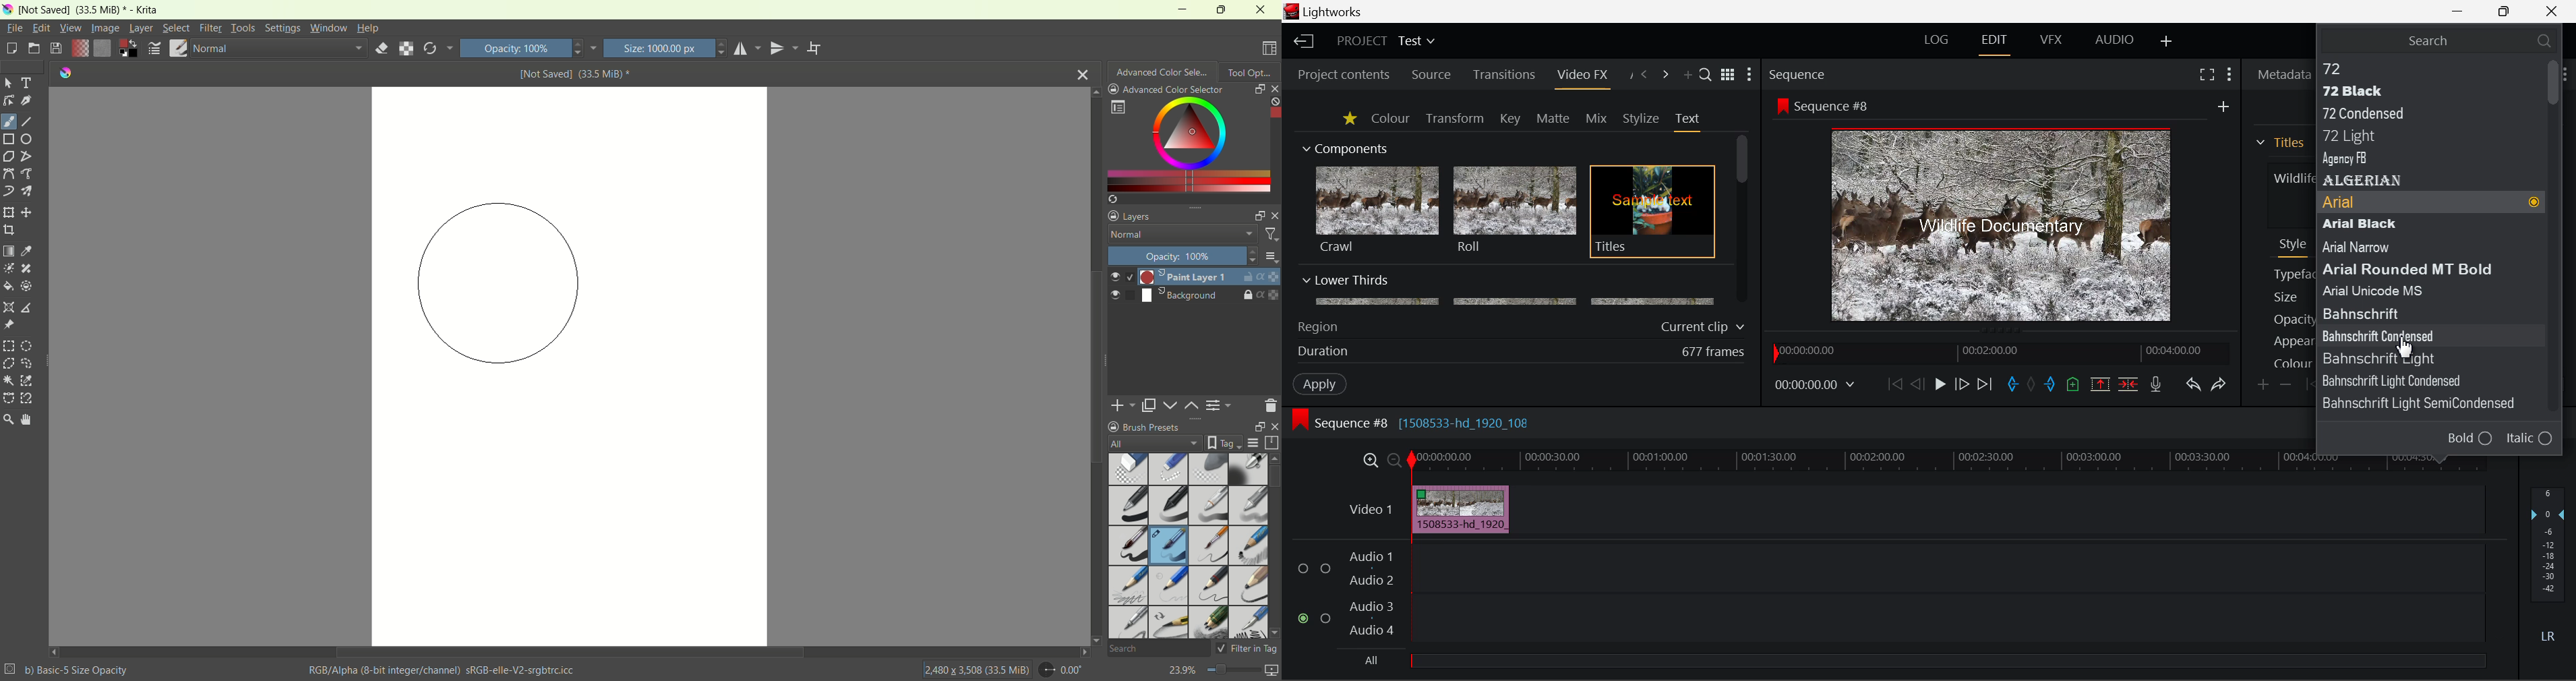  Describe the element at coordinates (29, 308) in the screenshot. I see `measure distance between two points` at that location.